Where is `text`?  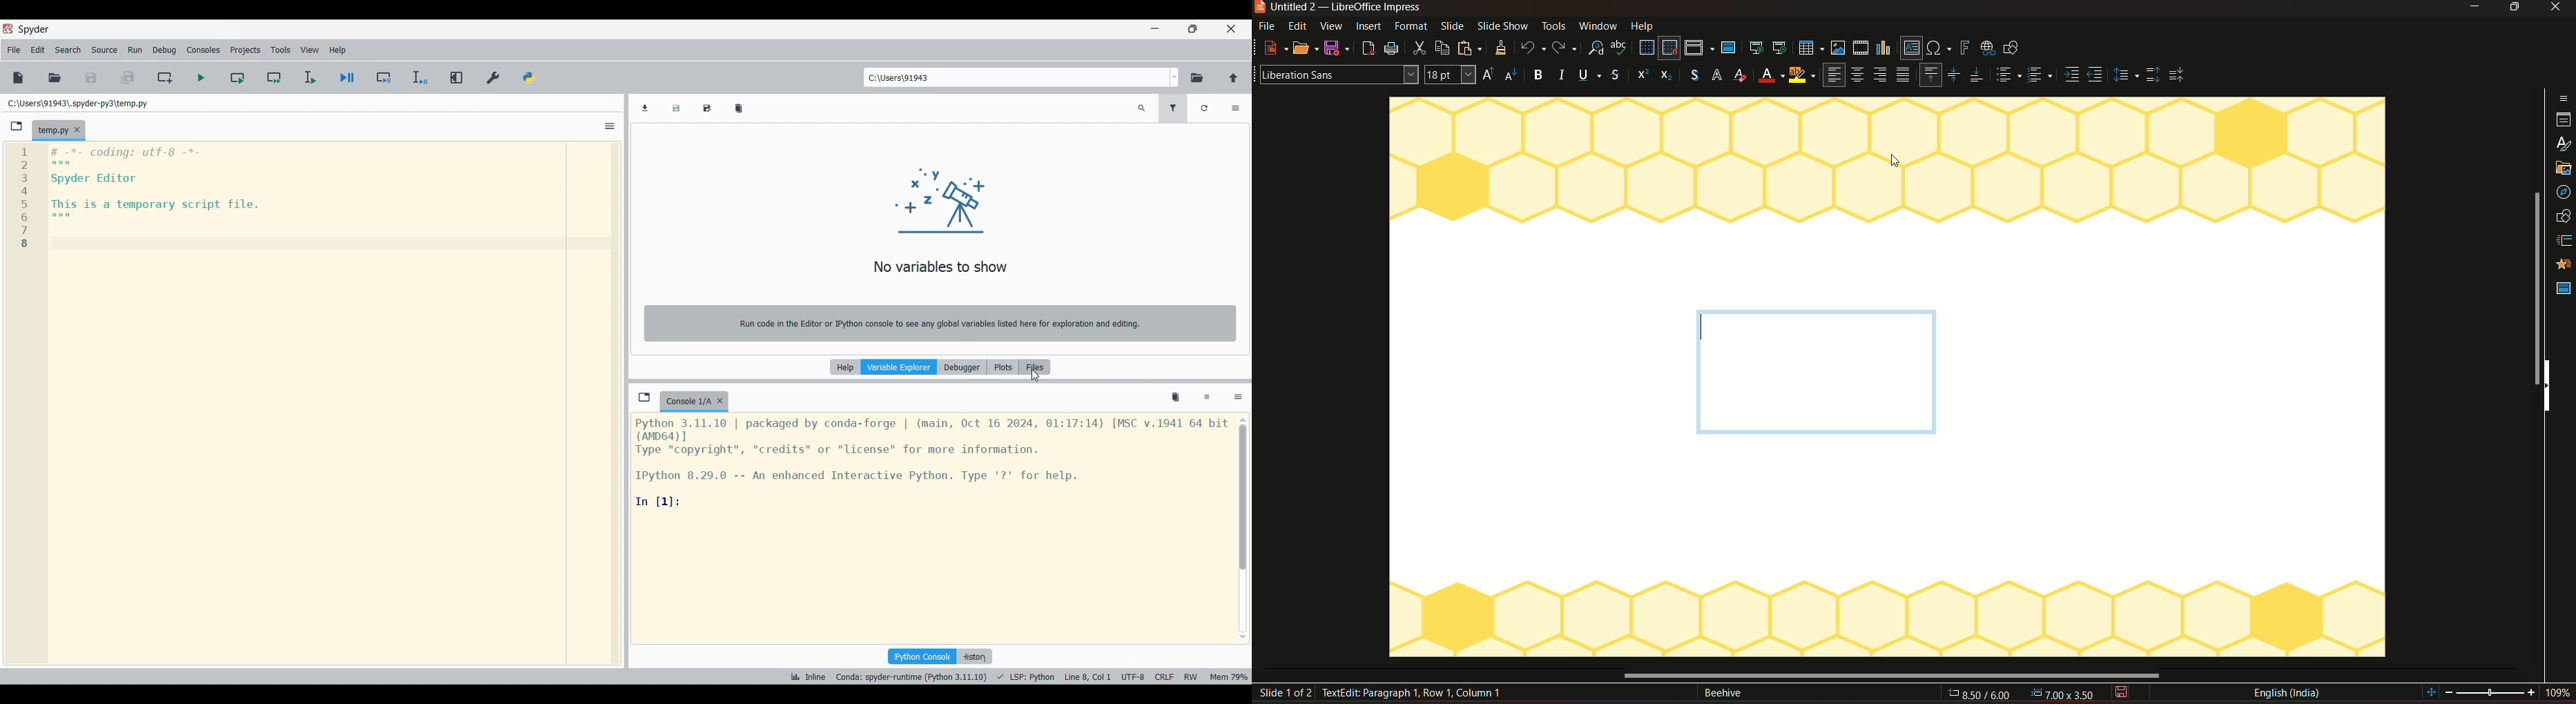 text is located at coordinates (1722, 694).